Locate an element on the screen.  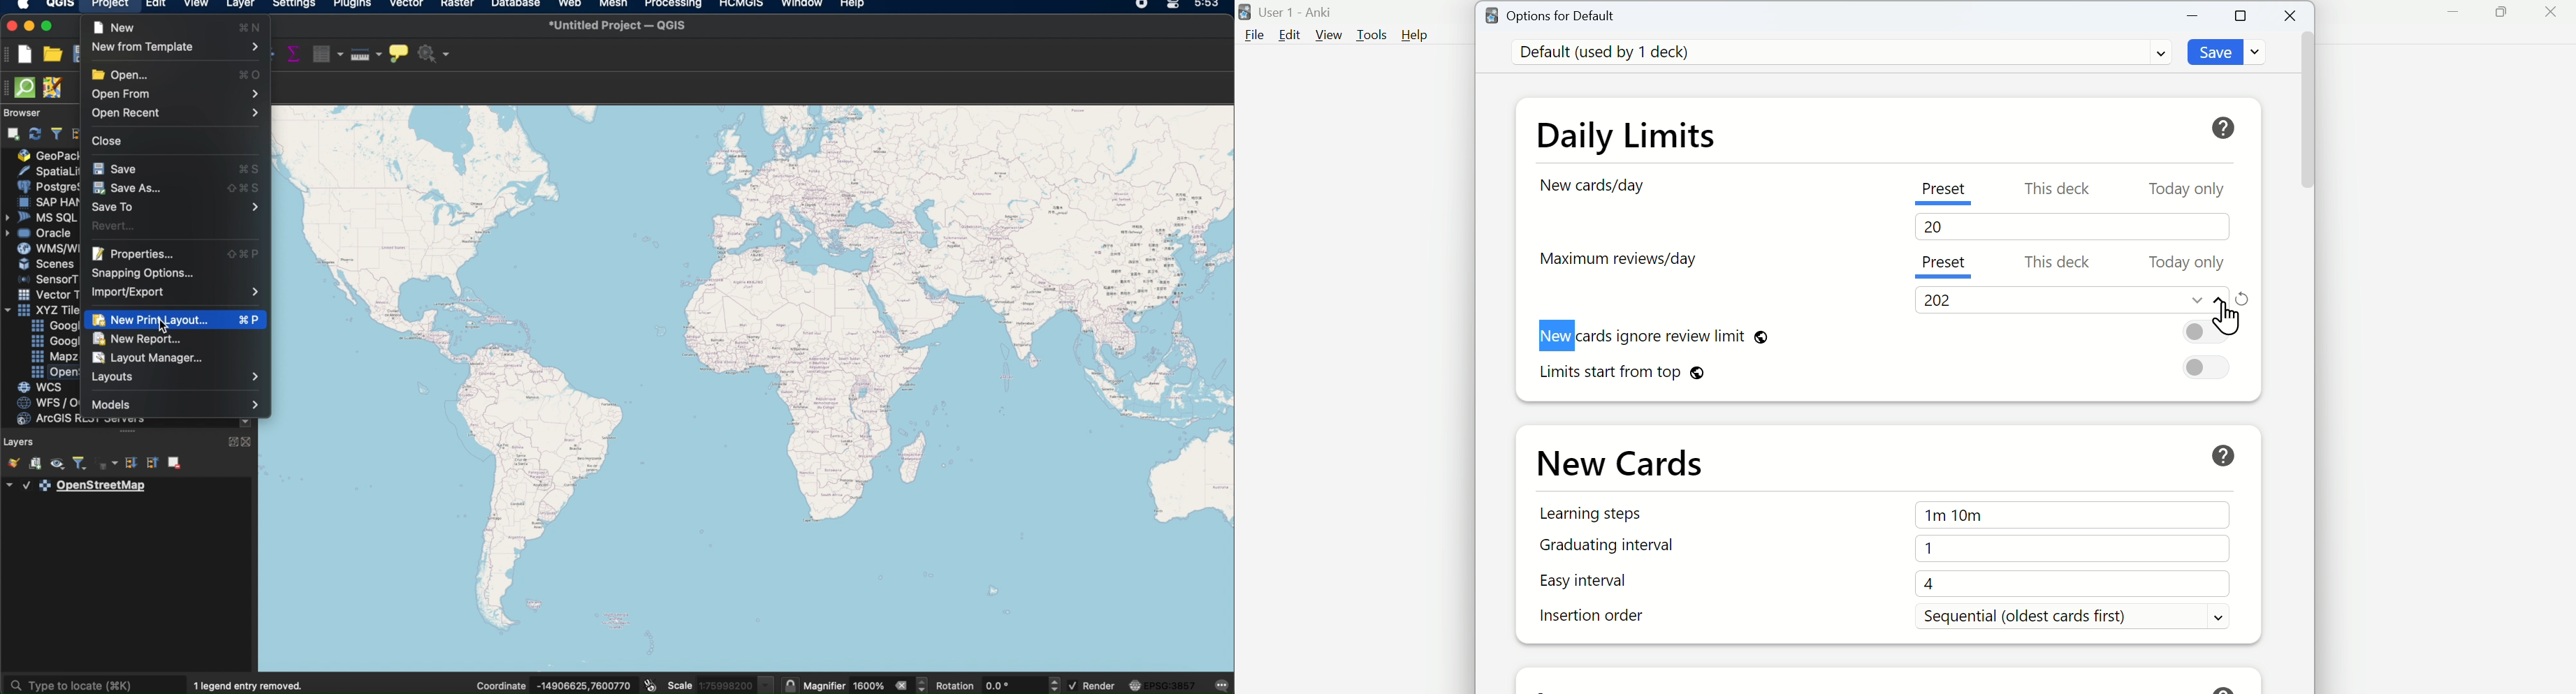
Minimize is located at coordinates (2193, 16).